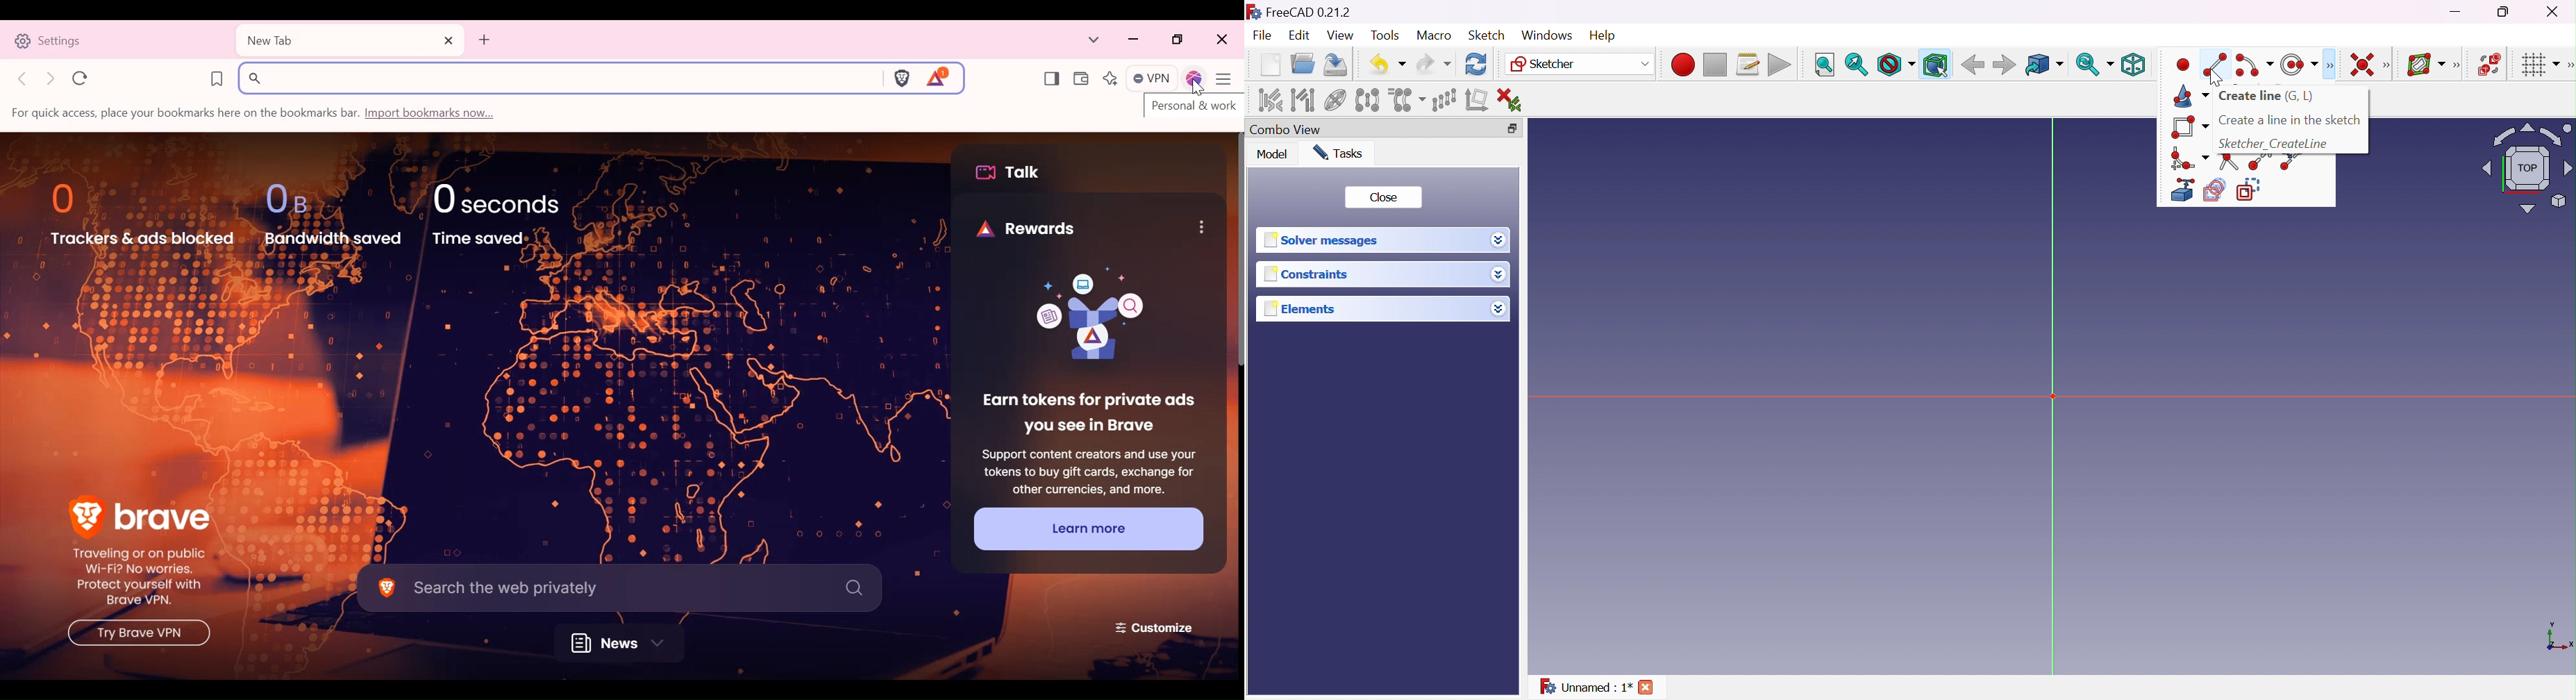  I want to click on Macros recording, so click(1682, 65).